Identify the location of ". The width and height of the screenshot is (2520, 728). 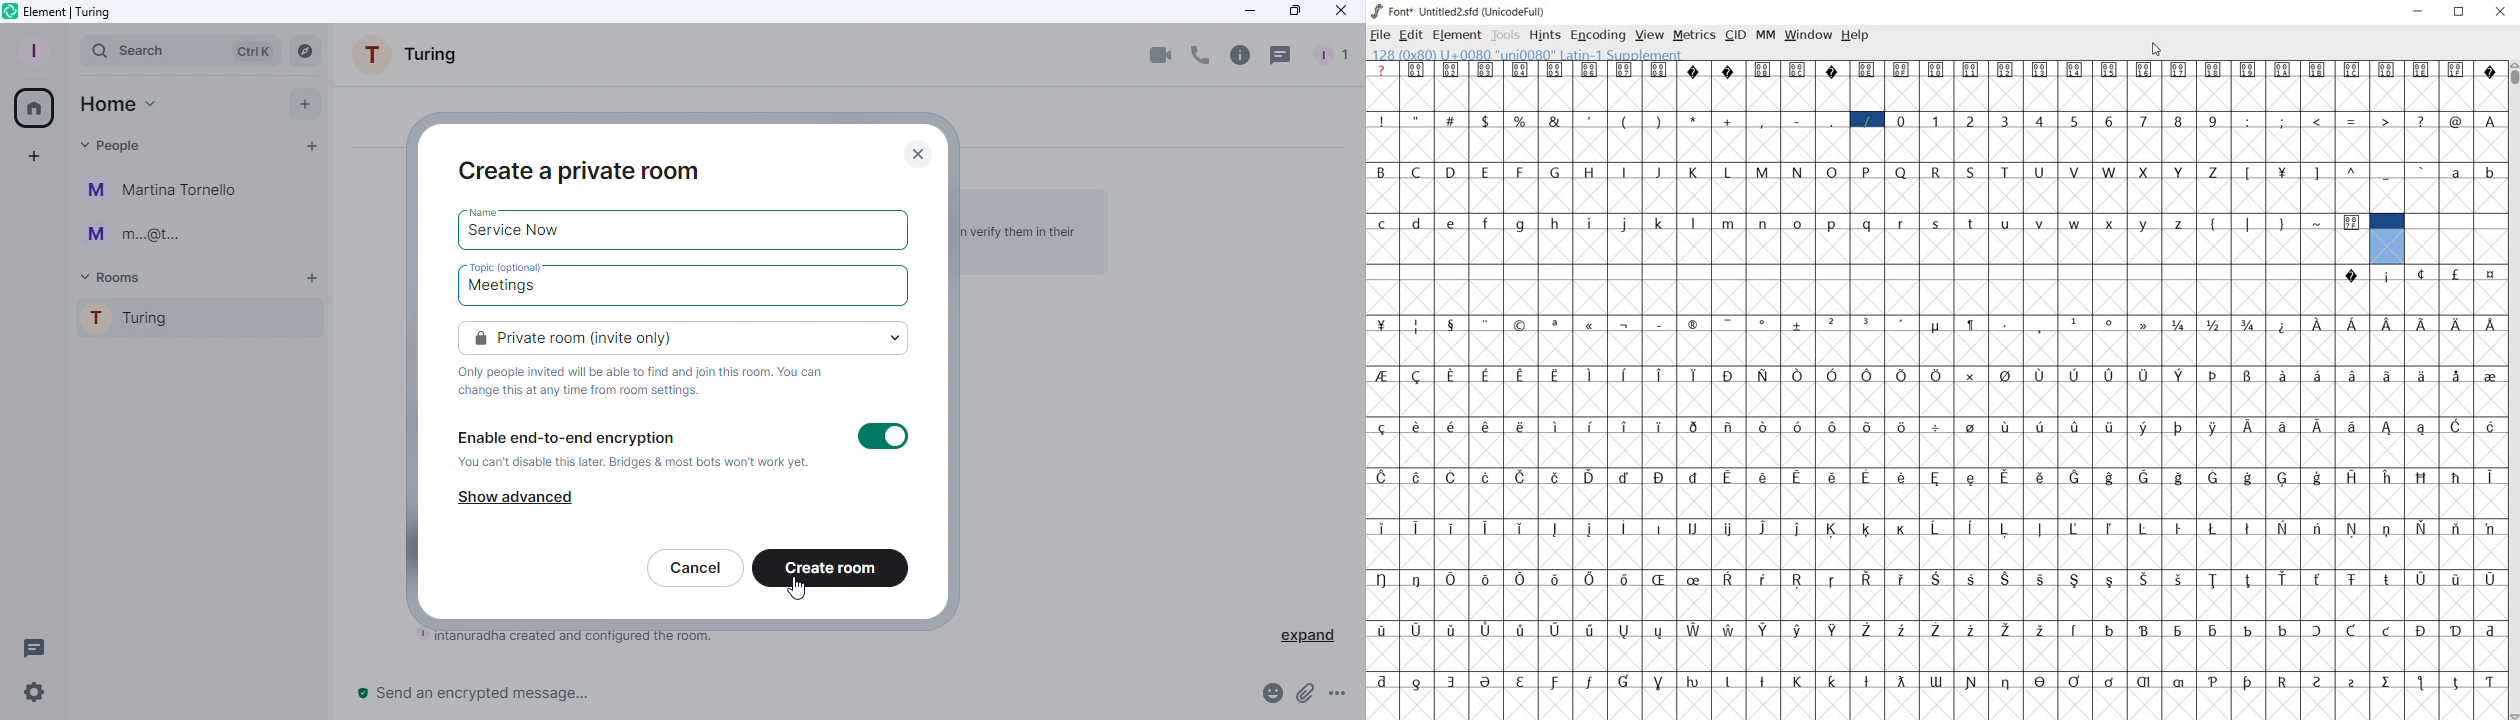
(1418, 121).